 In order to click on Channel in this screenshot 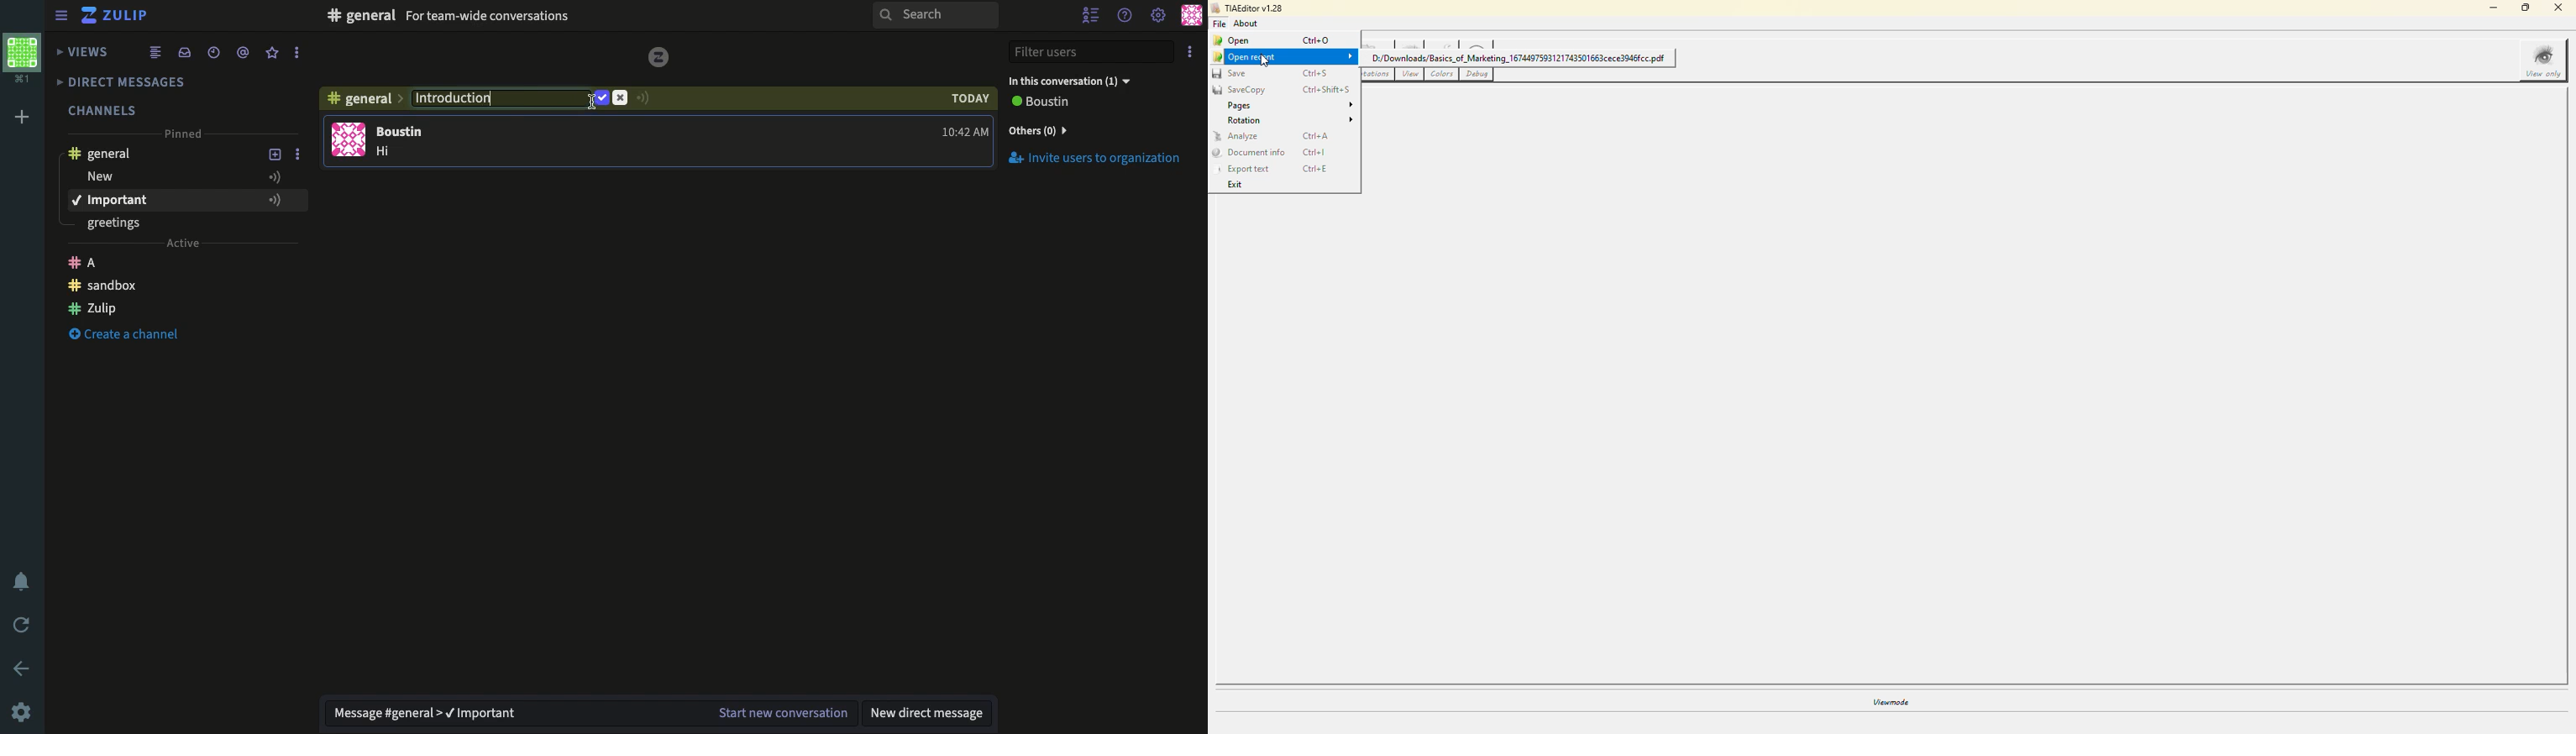, I will do `click(363, 102)`.